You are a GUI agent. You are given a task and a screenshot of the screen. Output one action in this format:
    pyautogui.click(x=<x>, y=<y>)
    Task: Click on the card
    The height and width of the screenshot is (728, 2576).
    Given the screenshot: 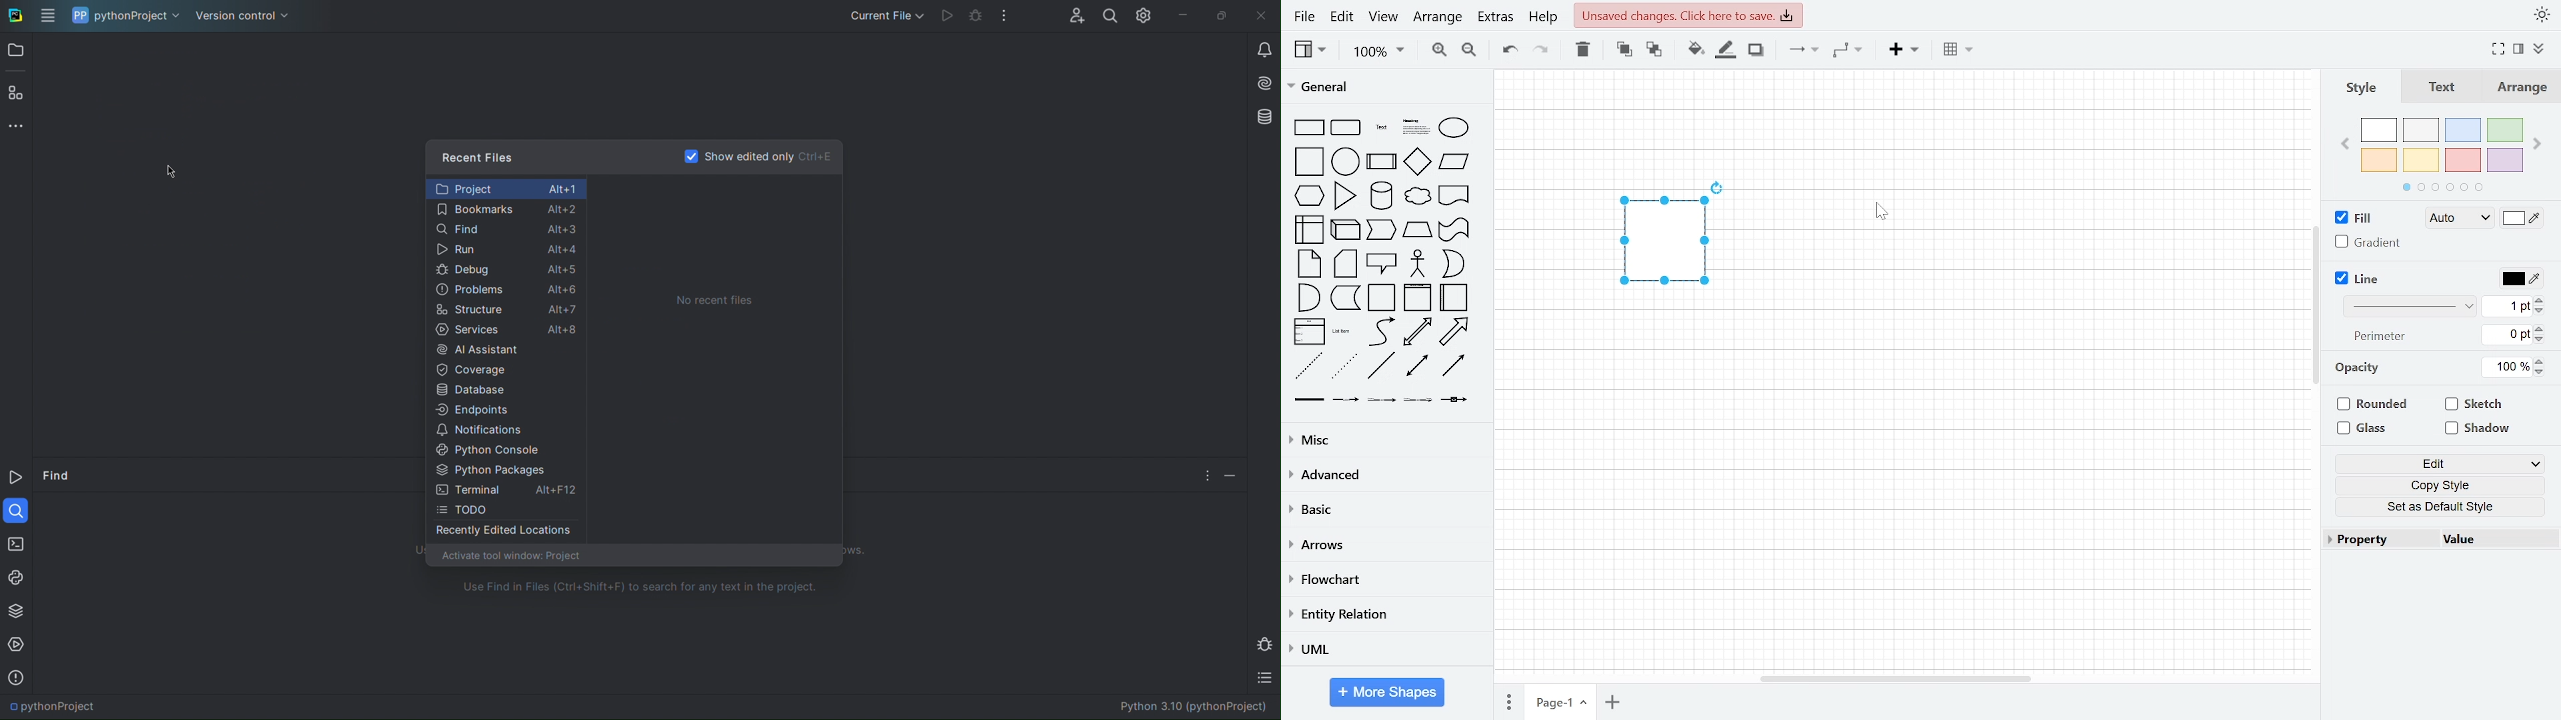 What is the action you would take?
    pyautogui.click(x=1346, y=264)
    